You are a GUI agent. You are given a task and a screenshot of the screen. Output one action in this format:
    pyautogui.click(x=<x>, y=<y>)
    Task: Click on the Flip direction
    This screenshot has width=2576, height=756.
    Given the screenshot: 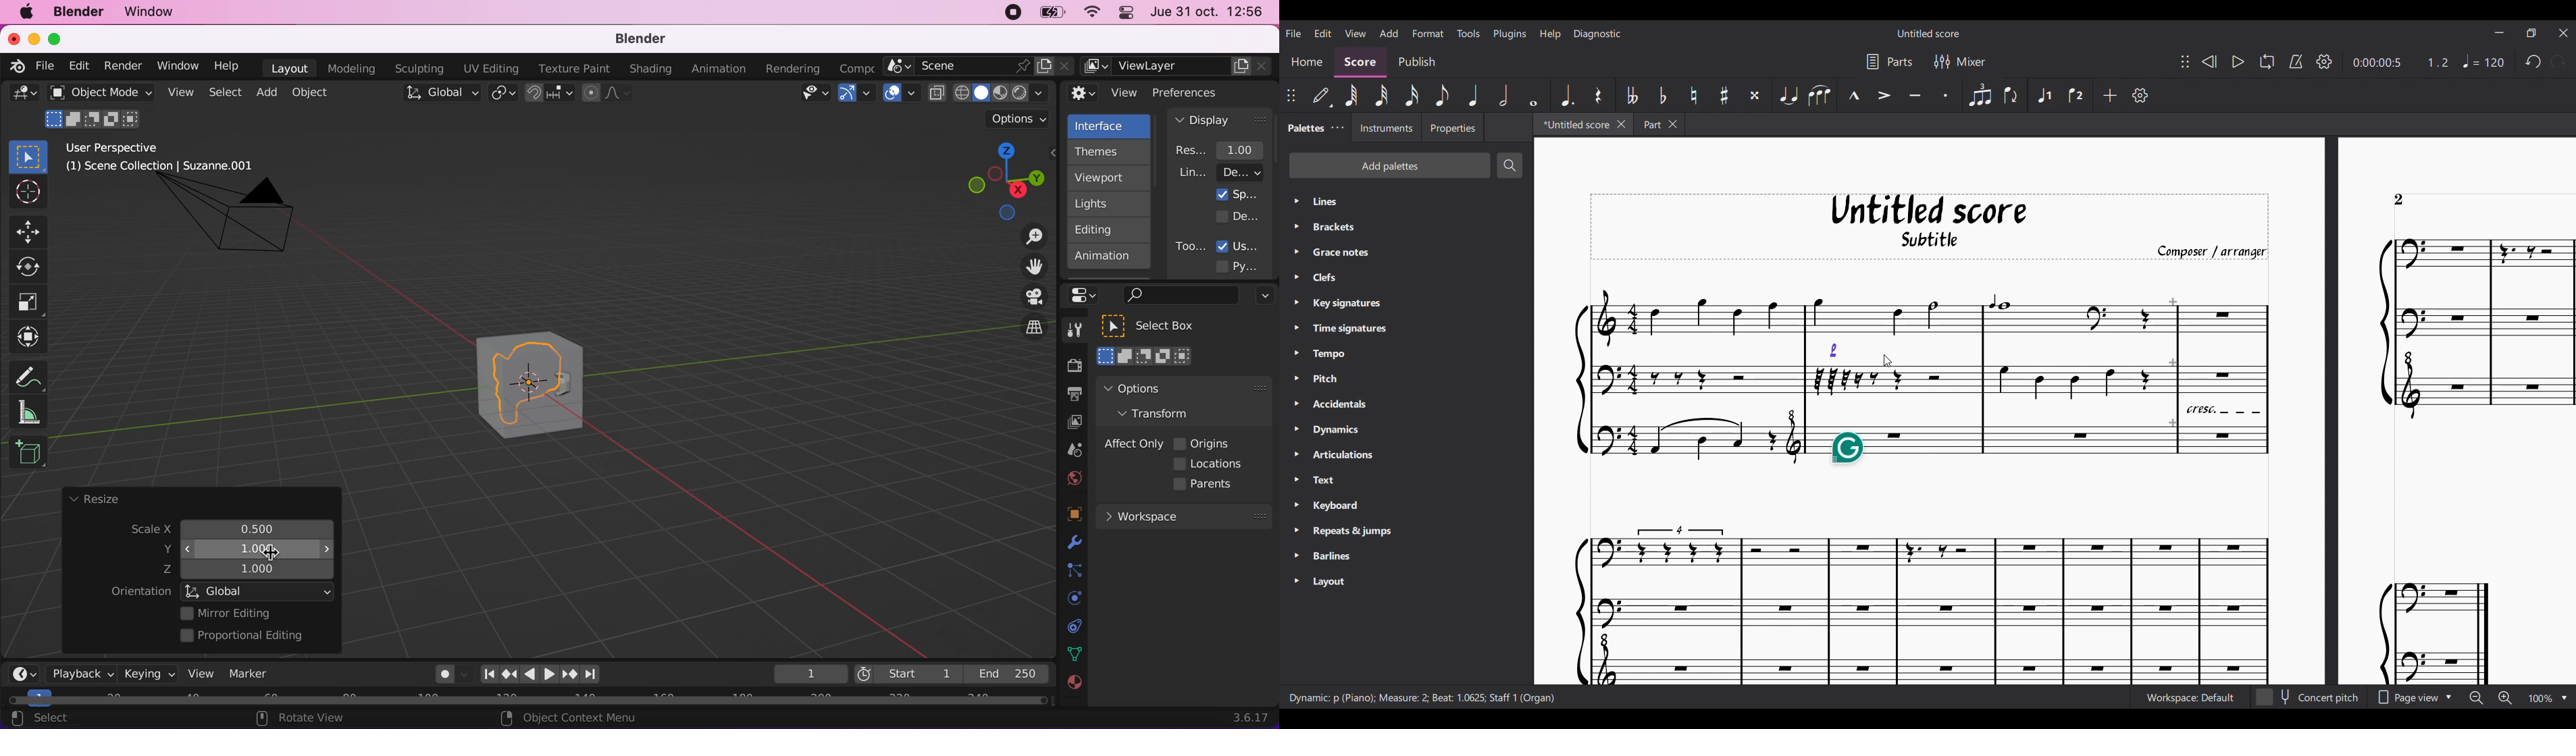 What is the action you would take?
    pyautogui.click(x=2013, y=95)
    